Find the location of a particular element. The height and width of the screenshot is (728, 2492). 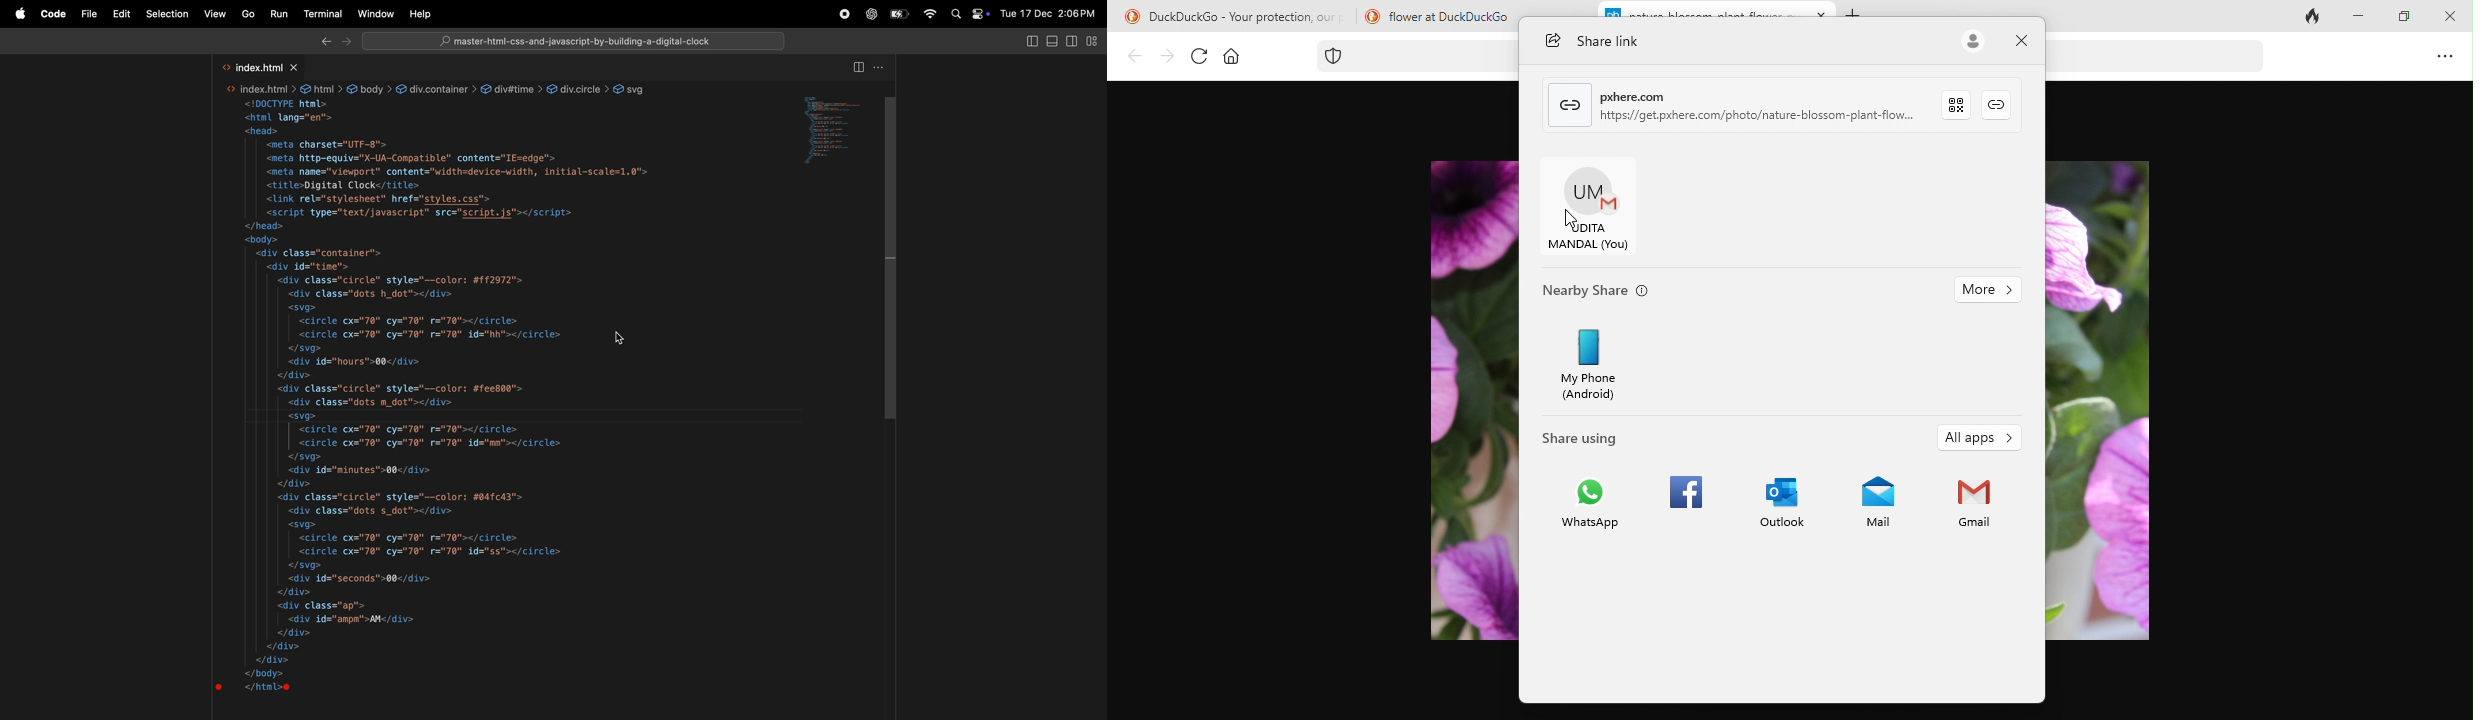

nearby share is located at coordinates (1608, 293).